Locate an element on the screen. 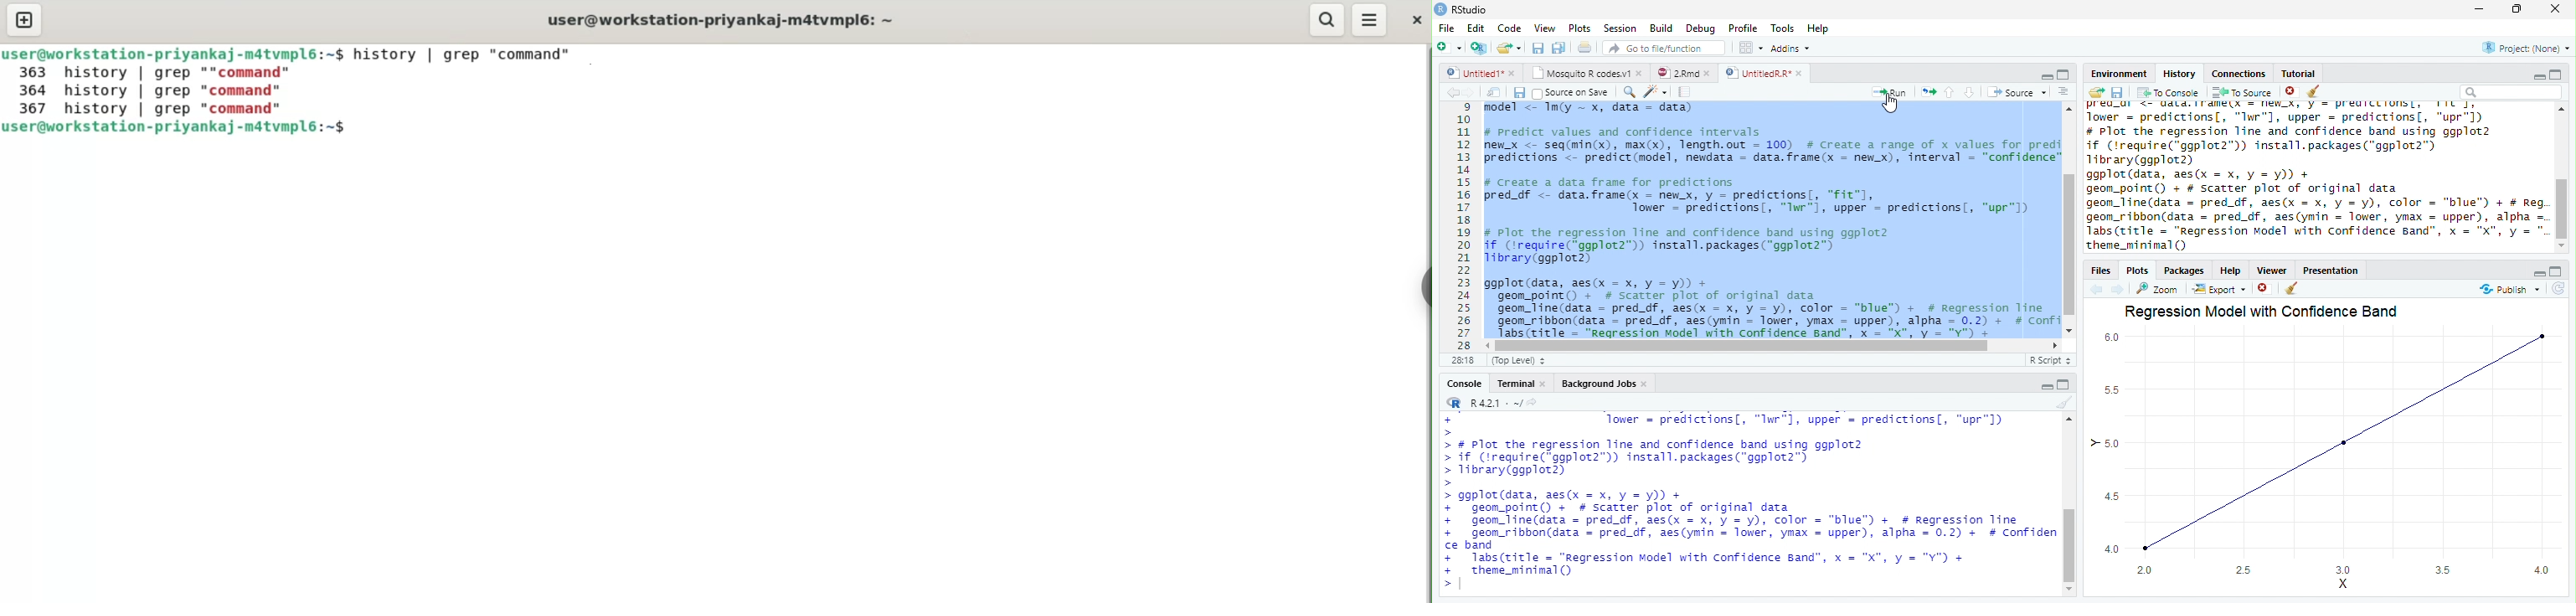 Image resolution: width=2576 pixels, height=616 pixels. Clear Console is located at coordinates (2314, 91).